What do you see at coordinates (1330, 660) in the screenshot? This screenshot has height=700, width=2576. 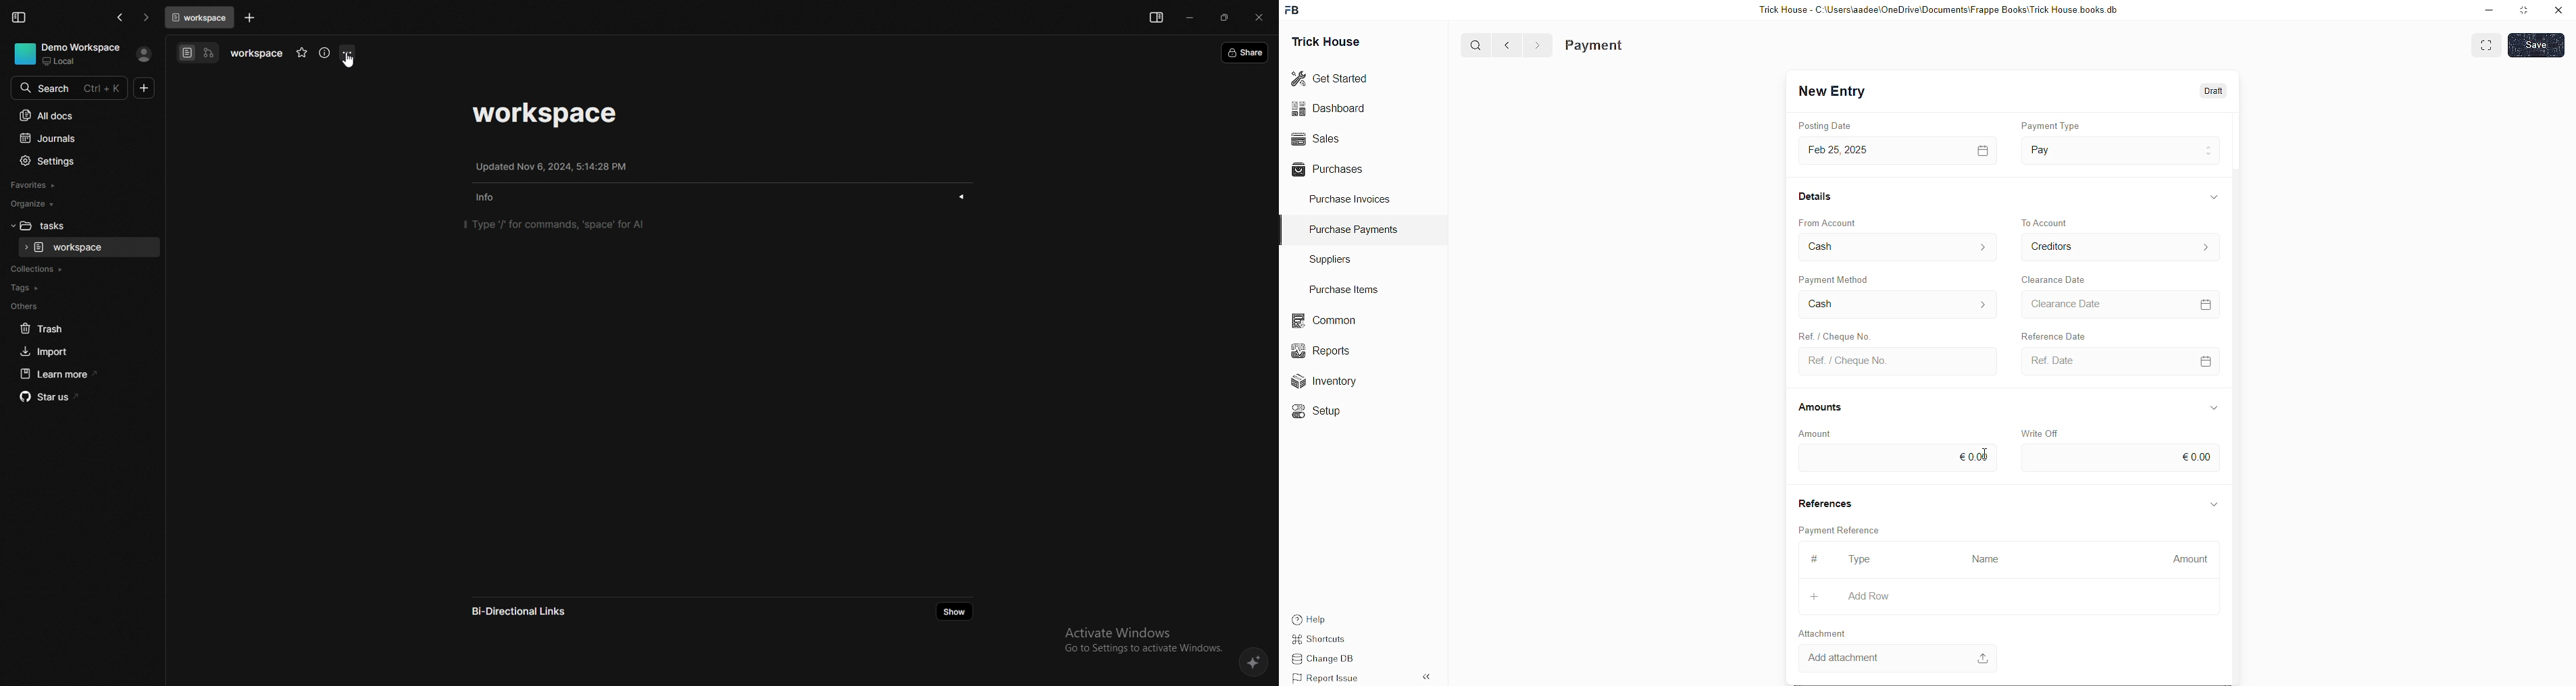 I see `Change DB` at bounding box center [1330, 660].